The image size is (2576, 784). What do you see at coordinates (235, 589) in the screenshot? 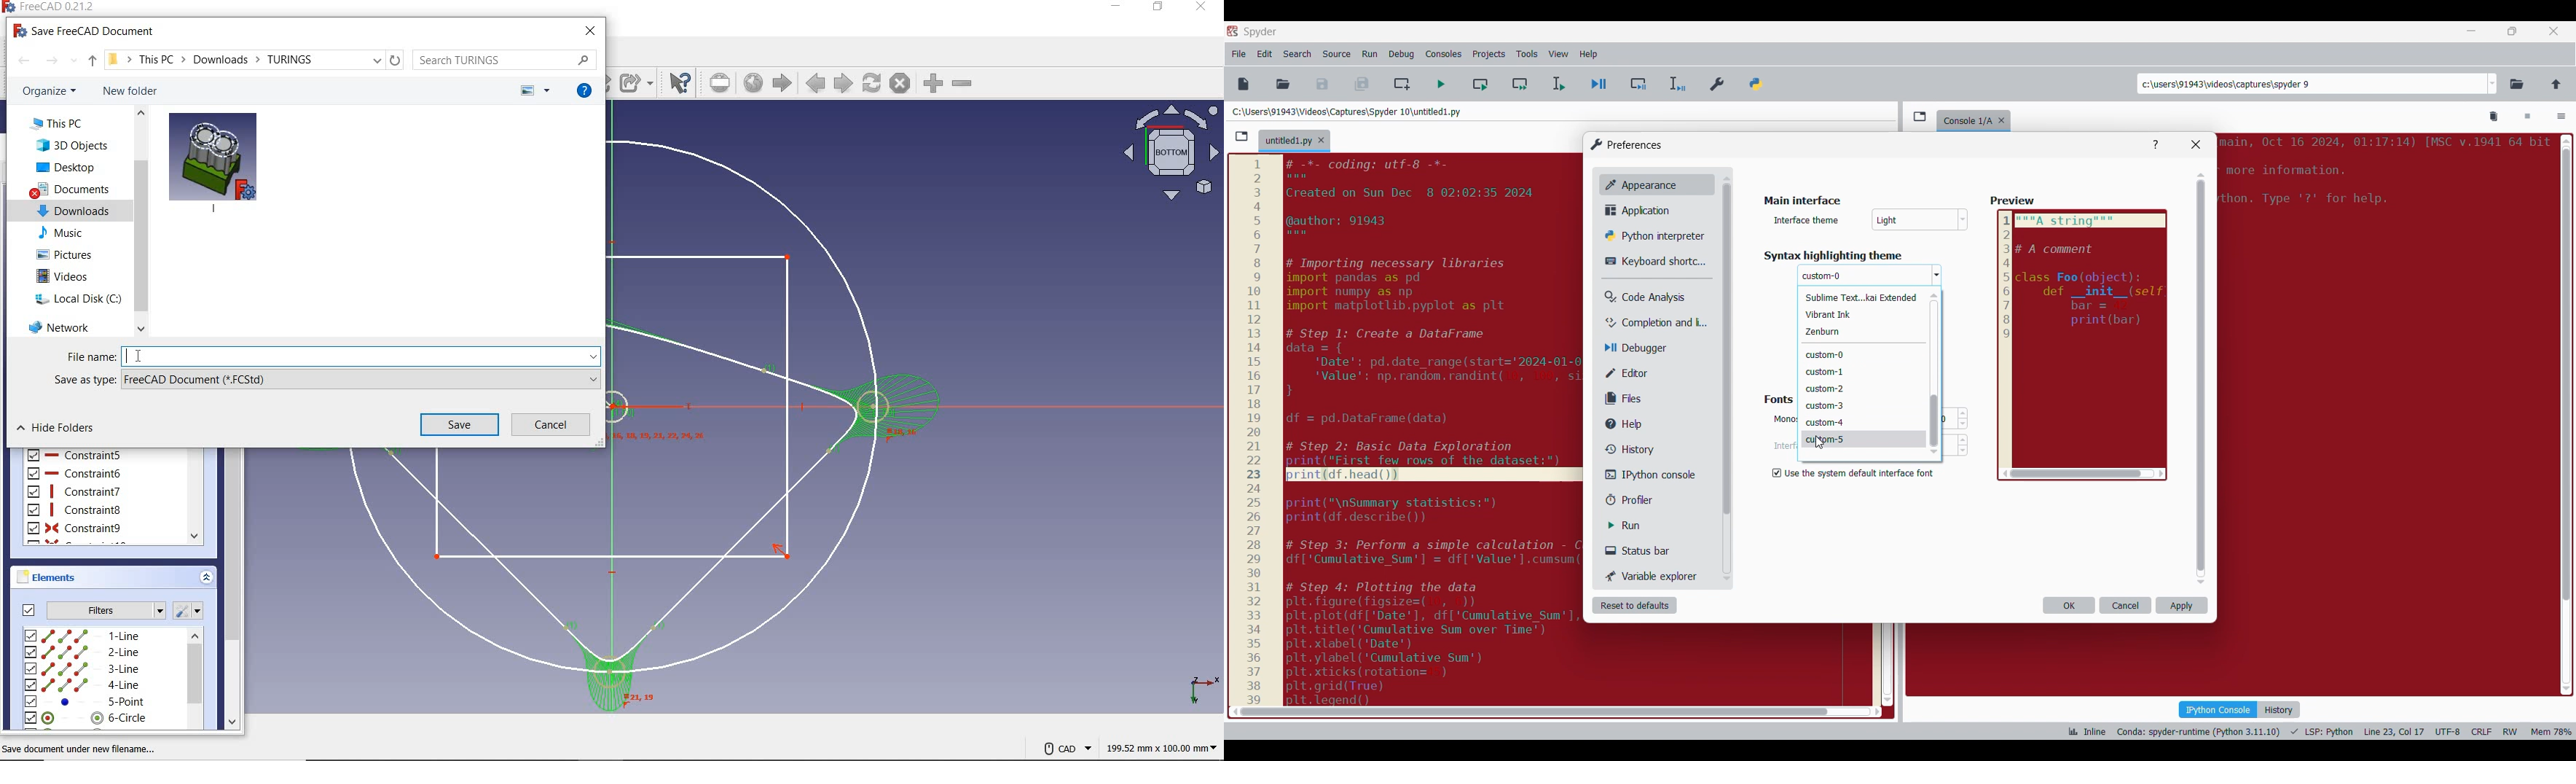
I see `scroll bar` at bounding box center [235, 589].